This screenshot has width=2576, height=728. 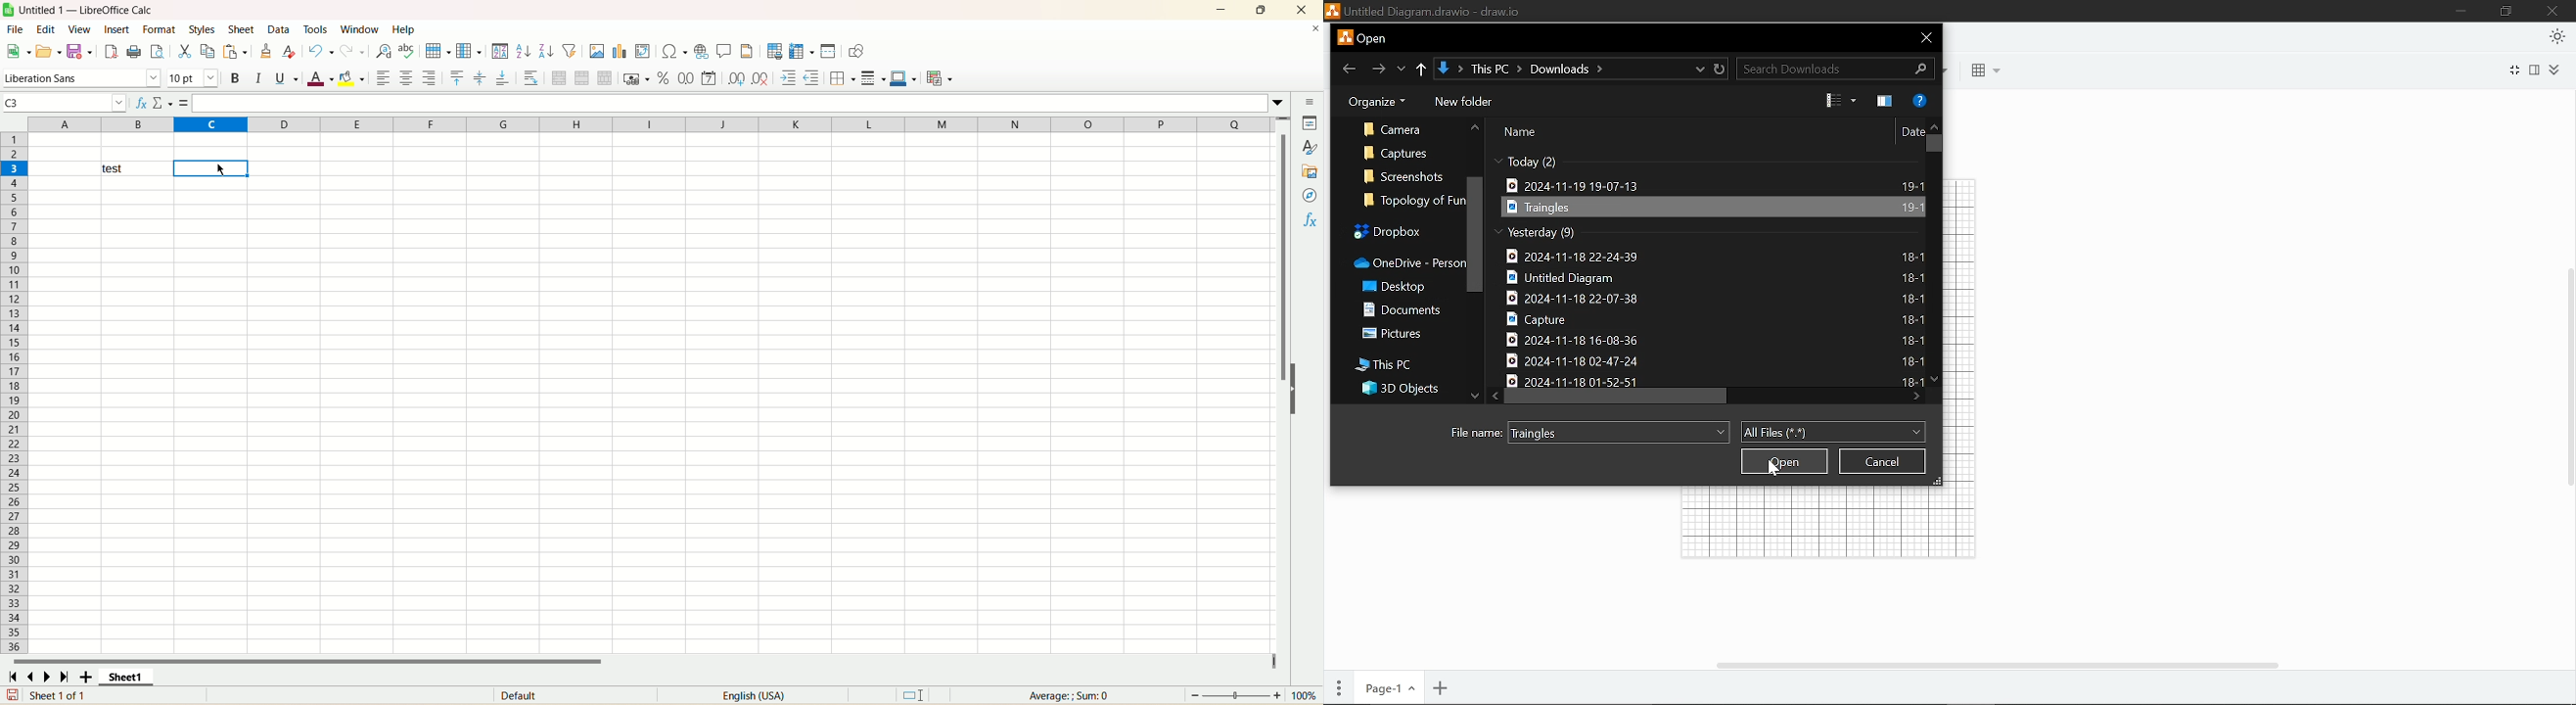 What do you see at coordinates (287, 78) in the screenshot?
I see `underline` at bounding box center [287, 78].